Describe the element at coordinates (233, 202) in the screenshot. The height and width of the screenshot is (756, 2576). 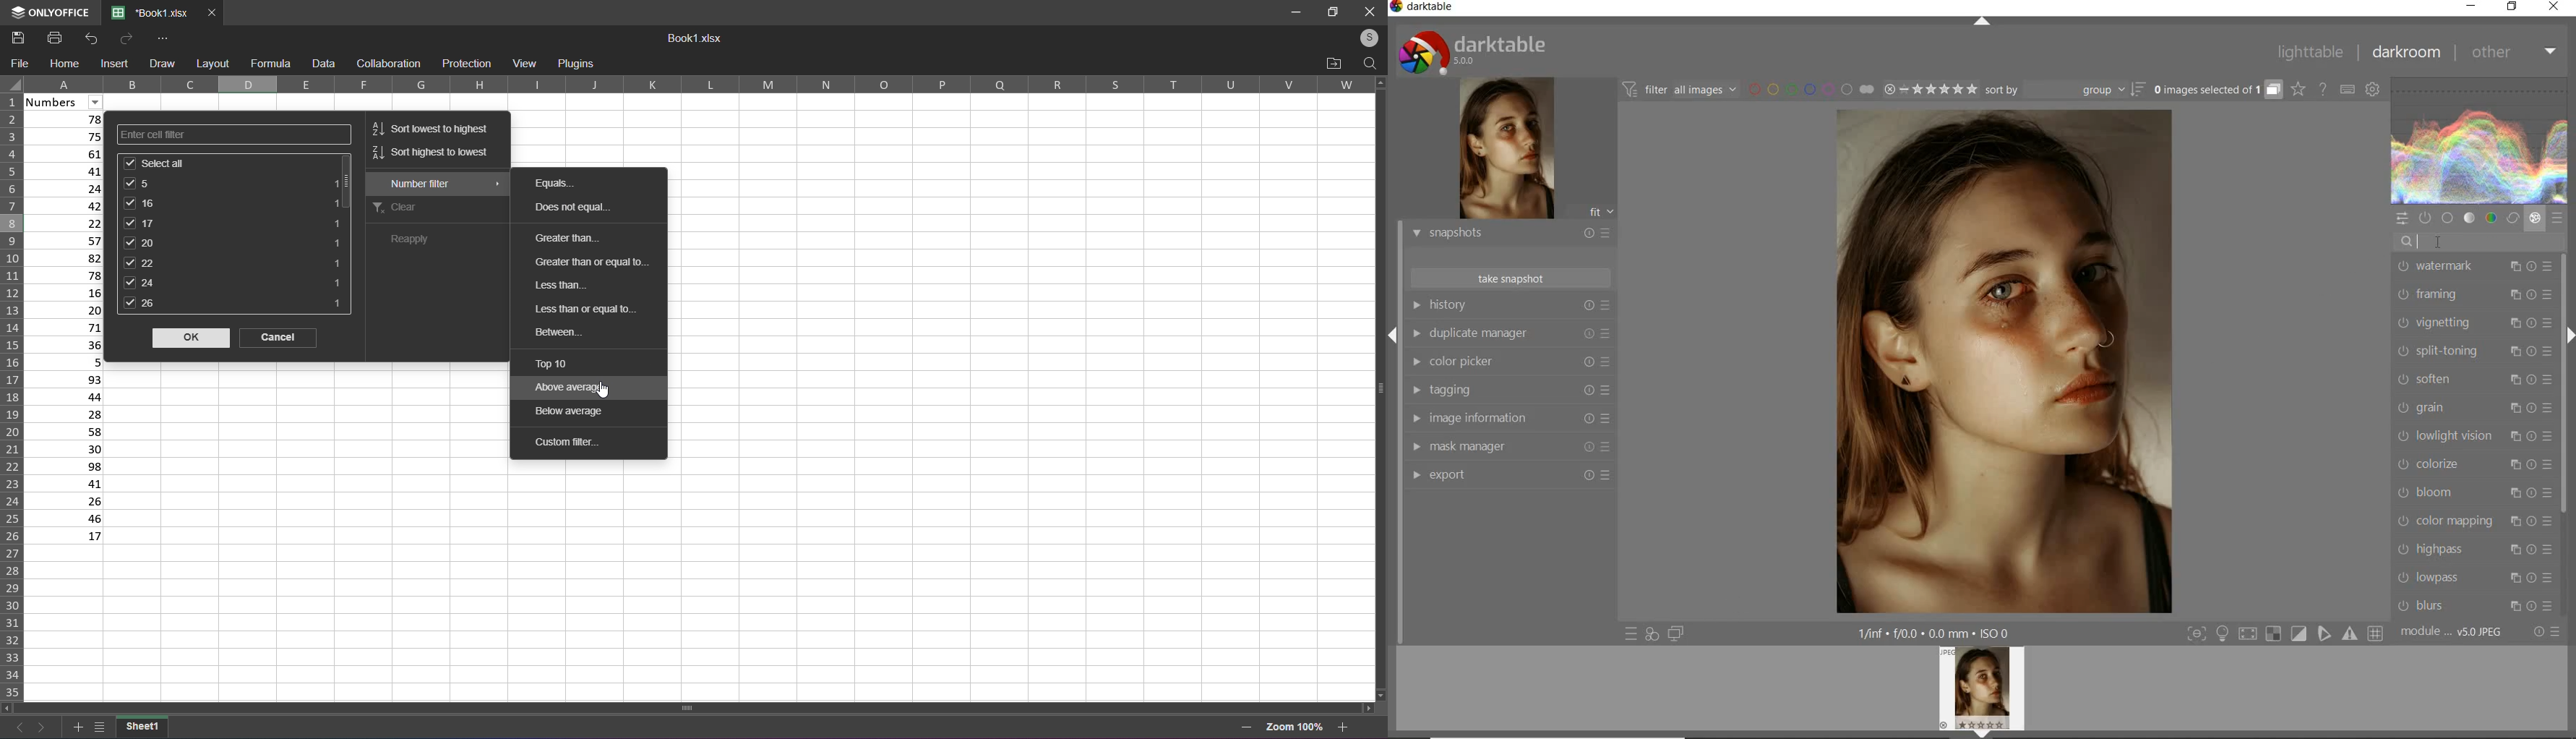
I see `16` at that location.